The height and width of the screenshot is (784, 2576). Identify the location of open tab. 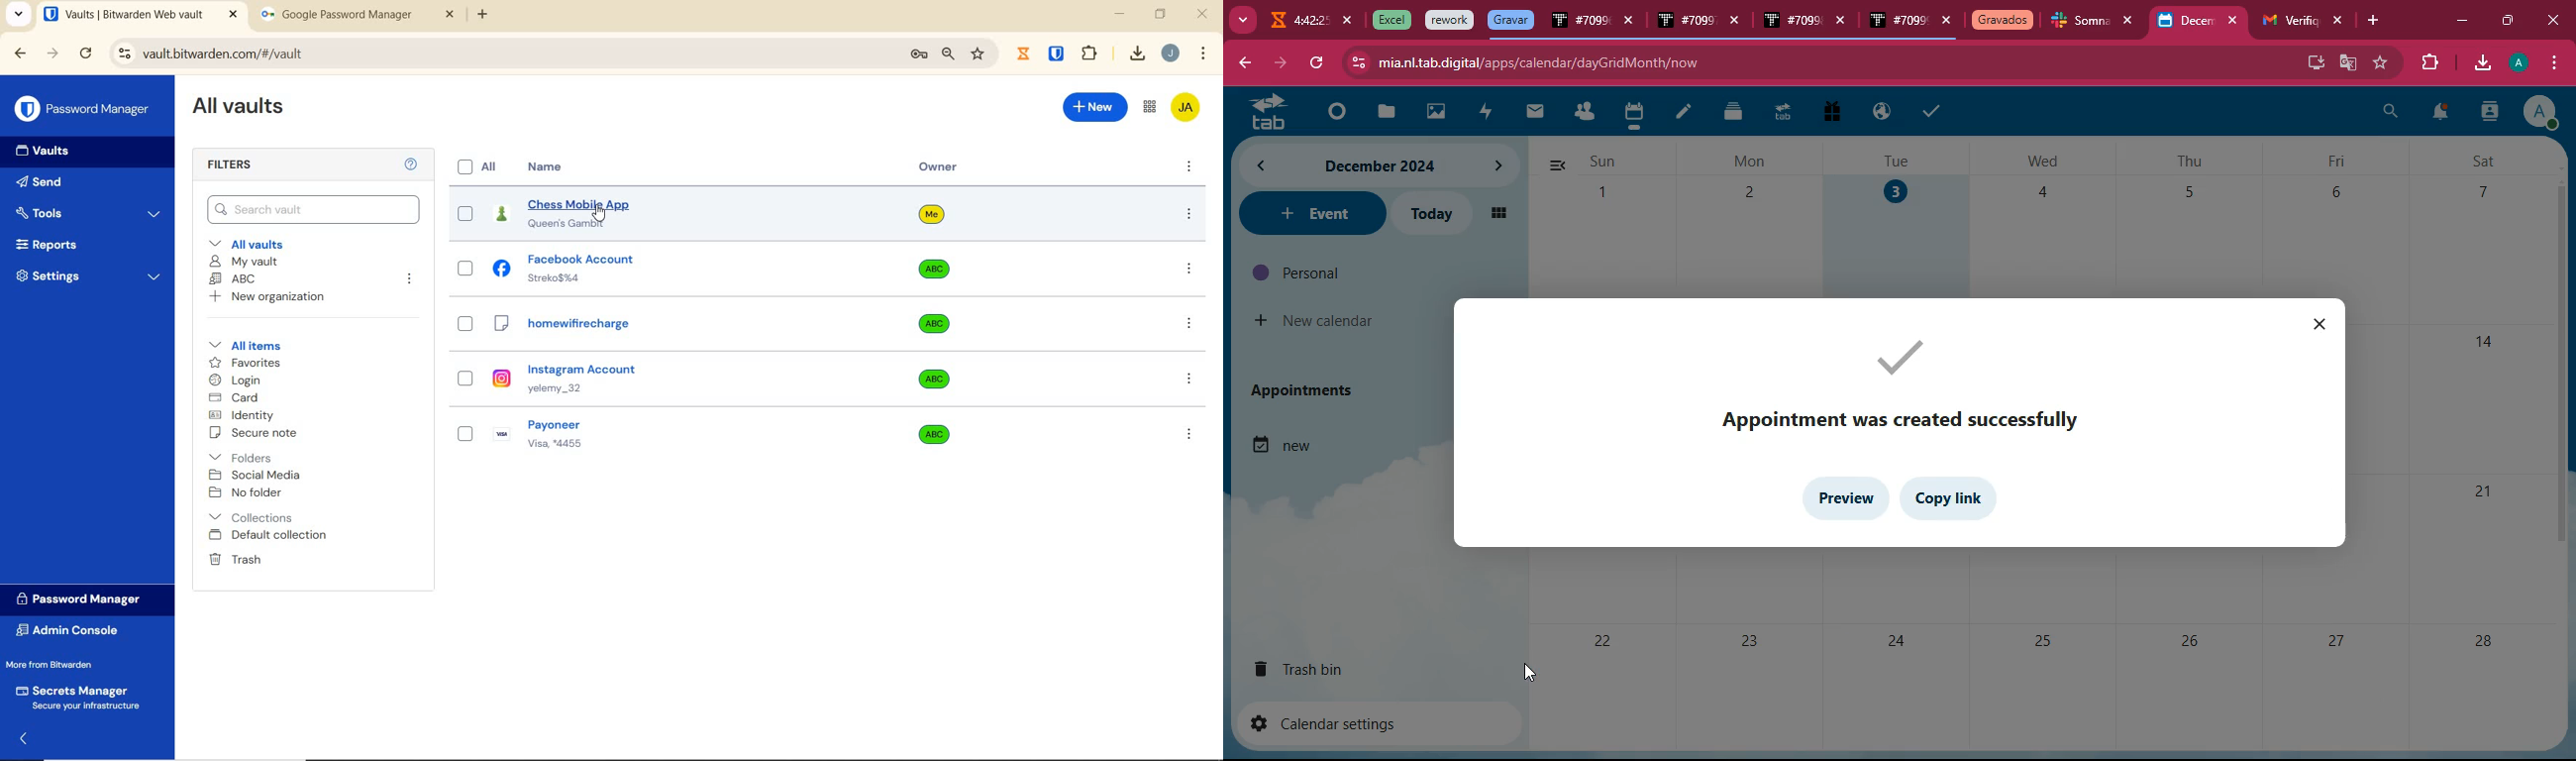
(143, 16).